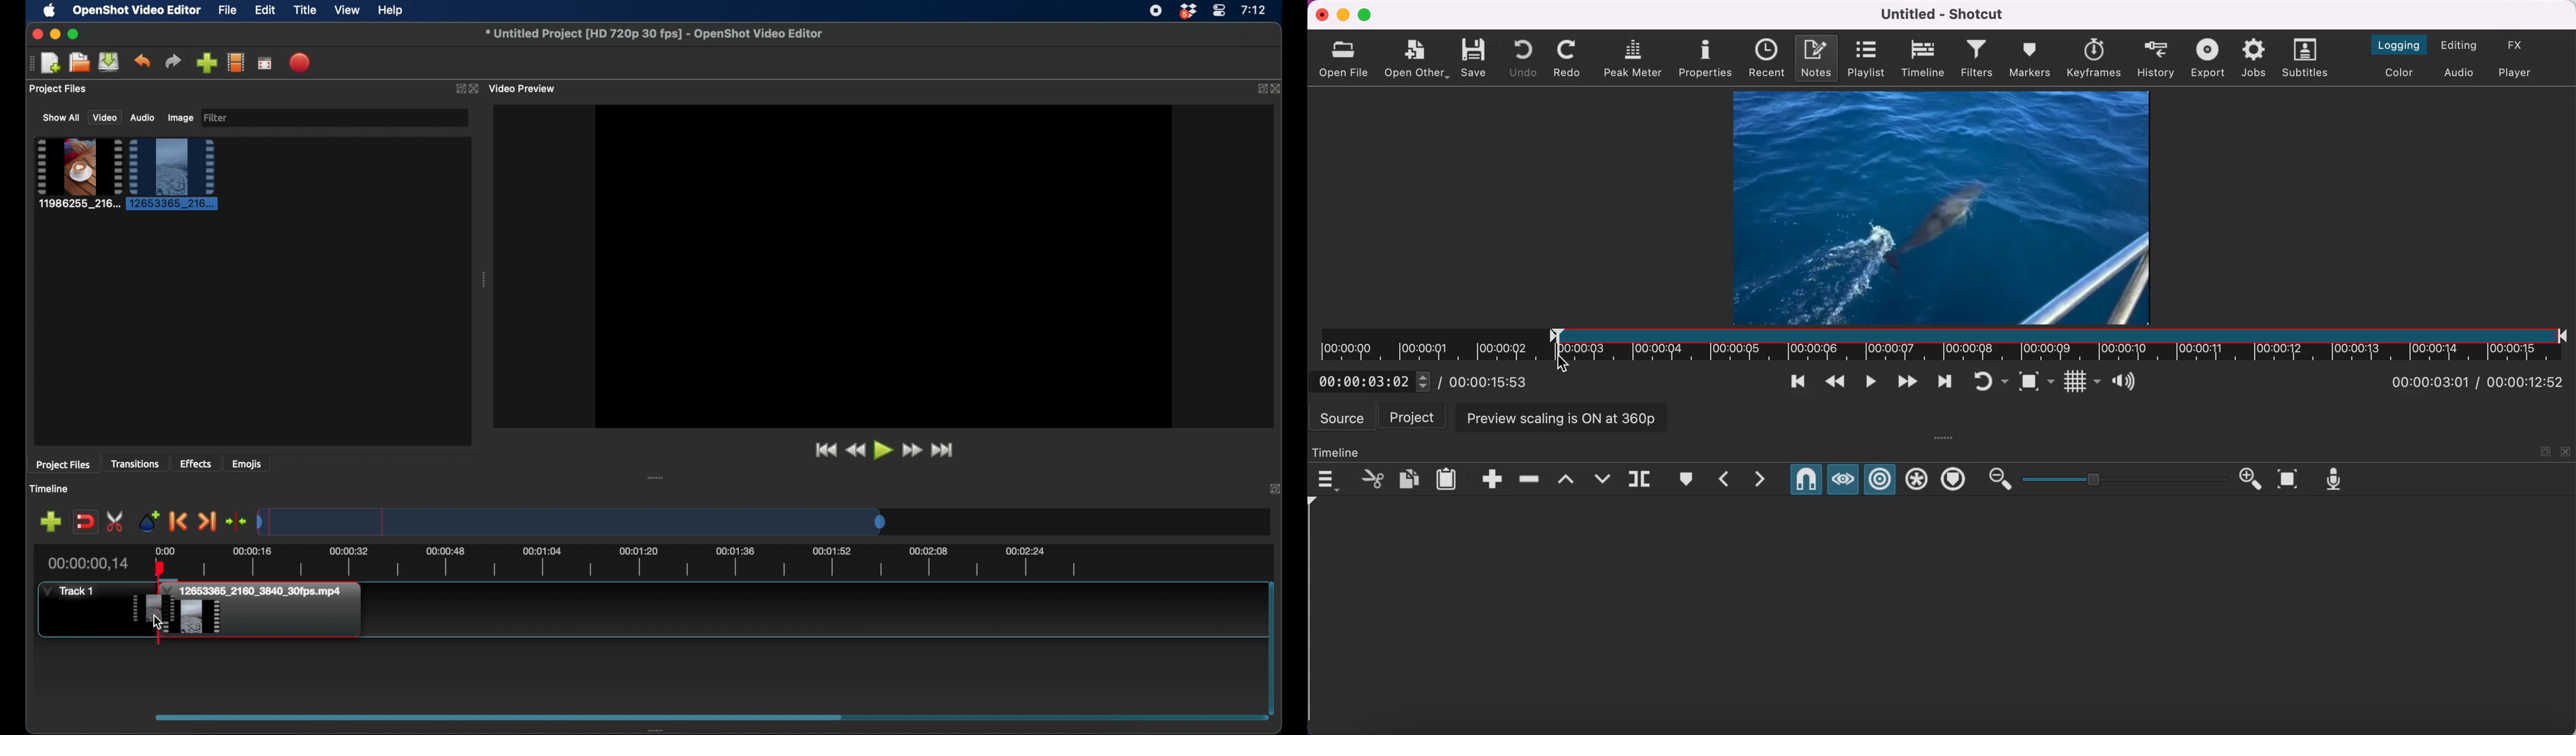 The height and width of the screenshot is (756, 2576). Describe the element at coordinates (2096, 57) in the screenshot. I see `keyframes` at that location.